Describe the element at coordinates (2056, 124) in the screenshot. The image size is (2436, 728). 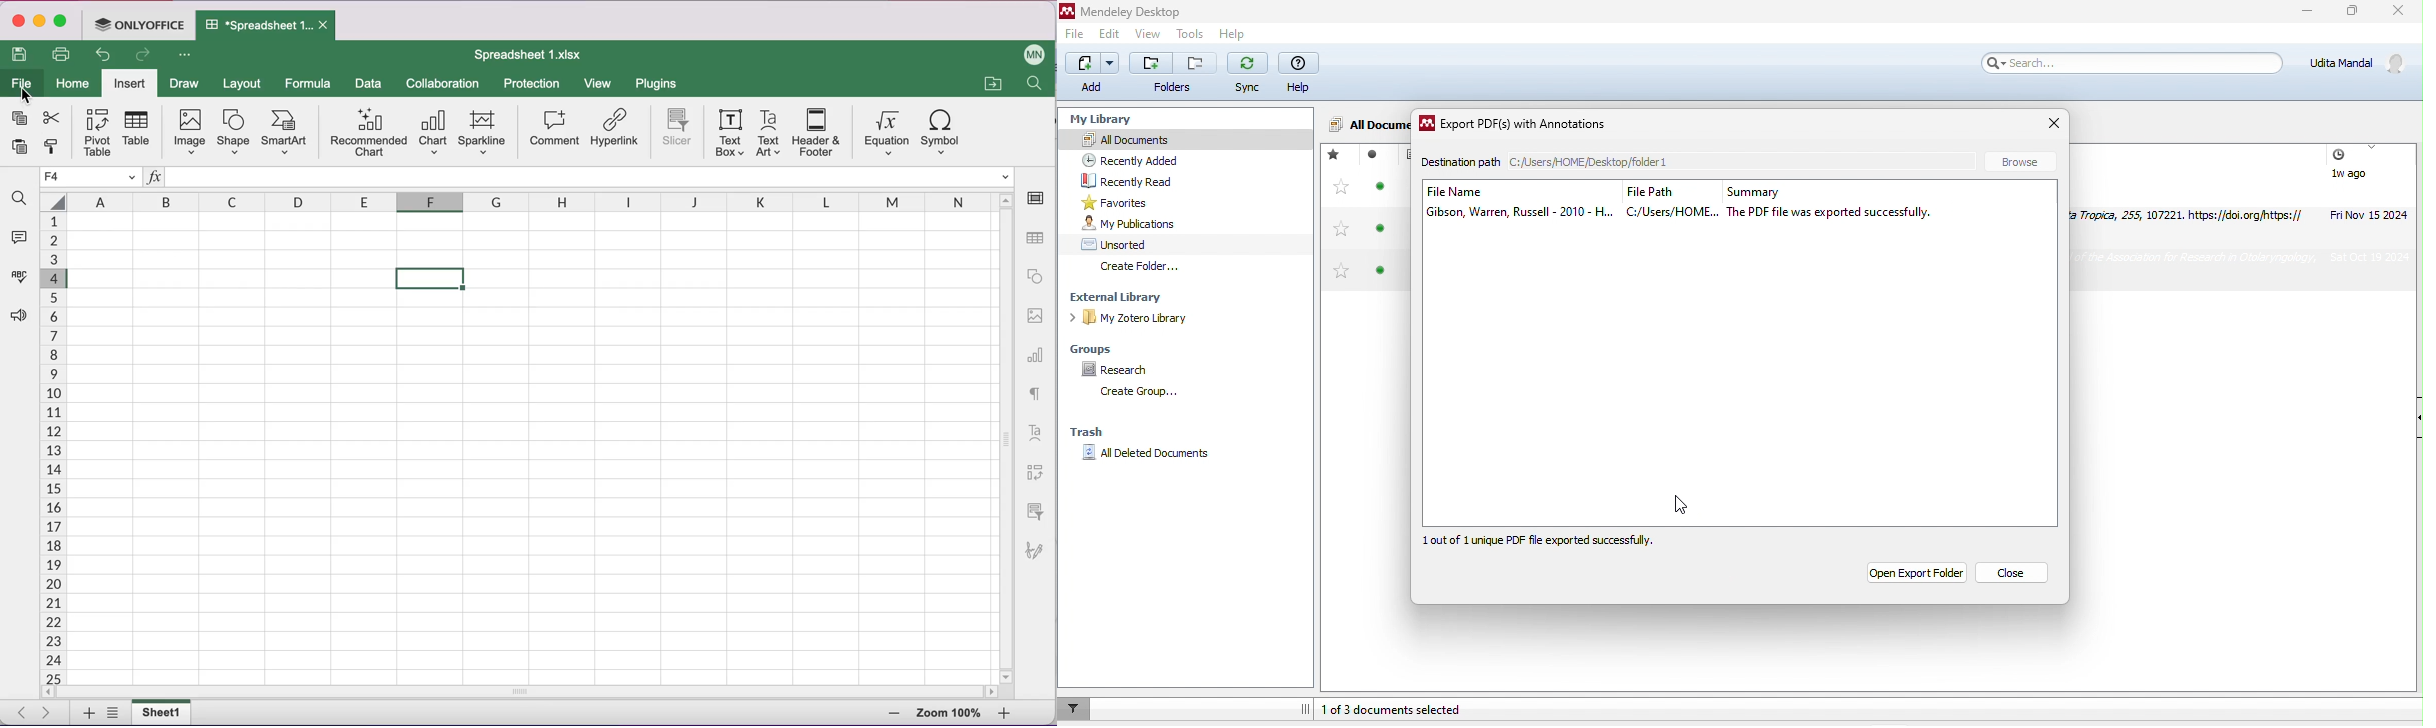
I see `close` at that location.